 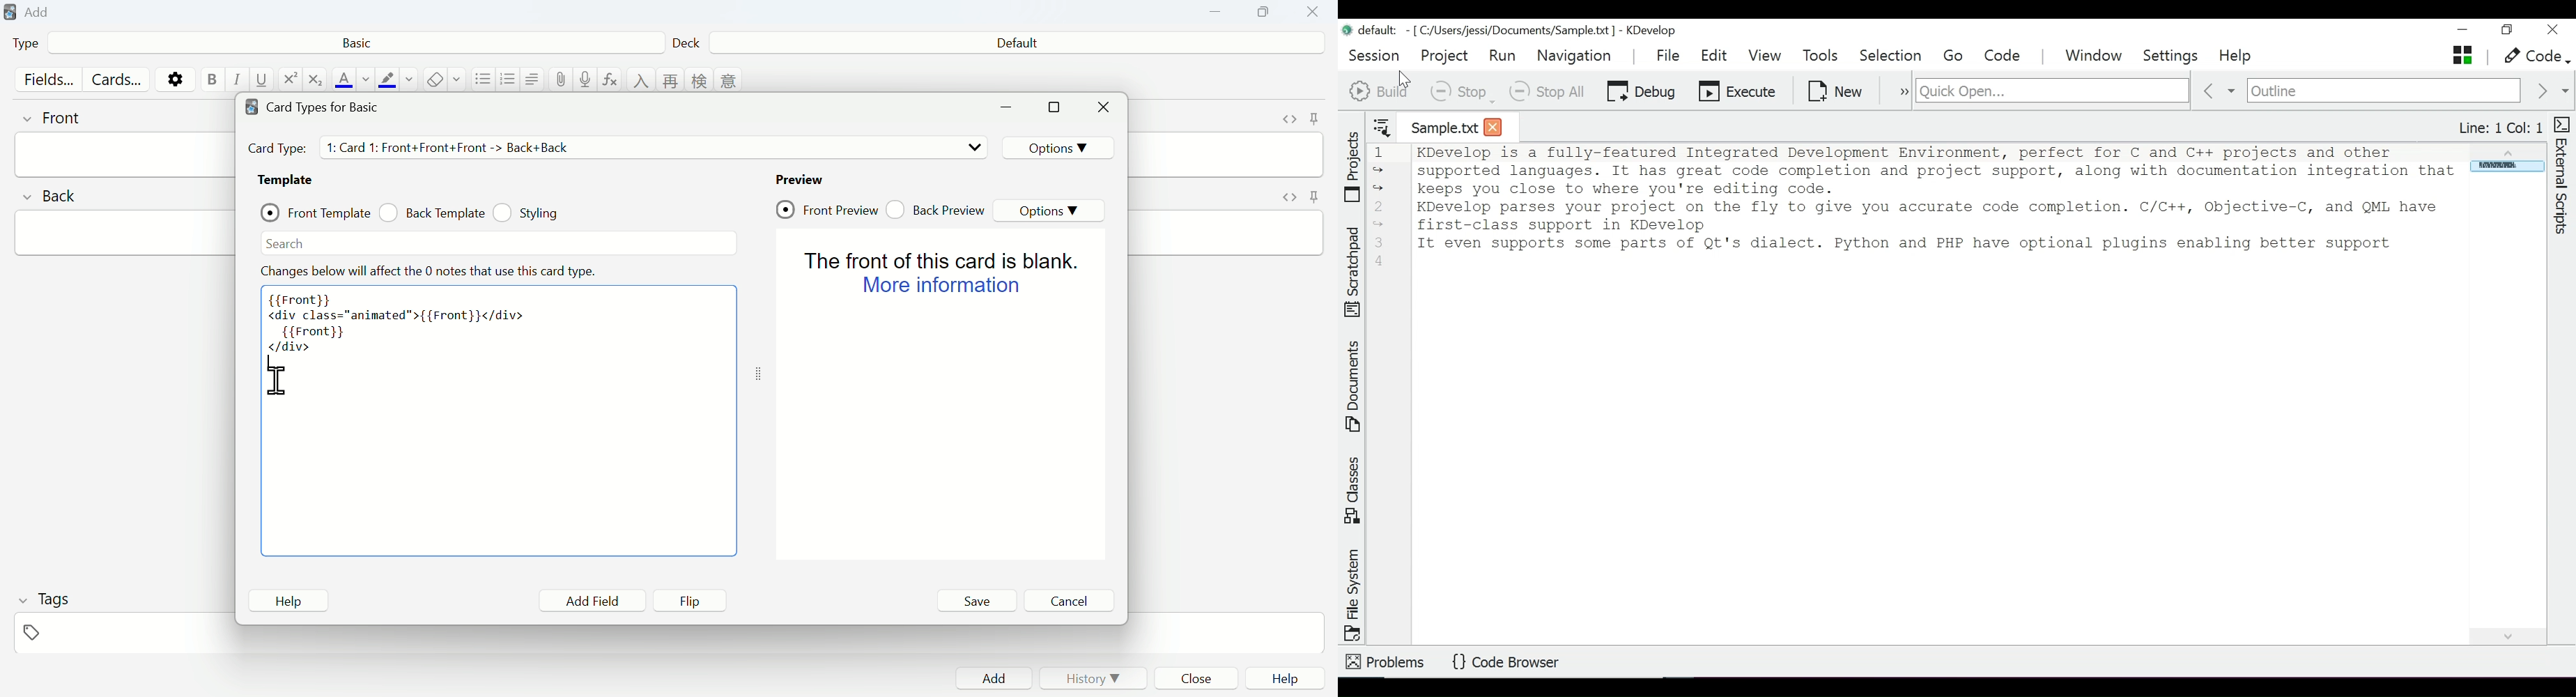 I want to click on Front Preview, so click(x=827, y=210).